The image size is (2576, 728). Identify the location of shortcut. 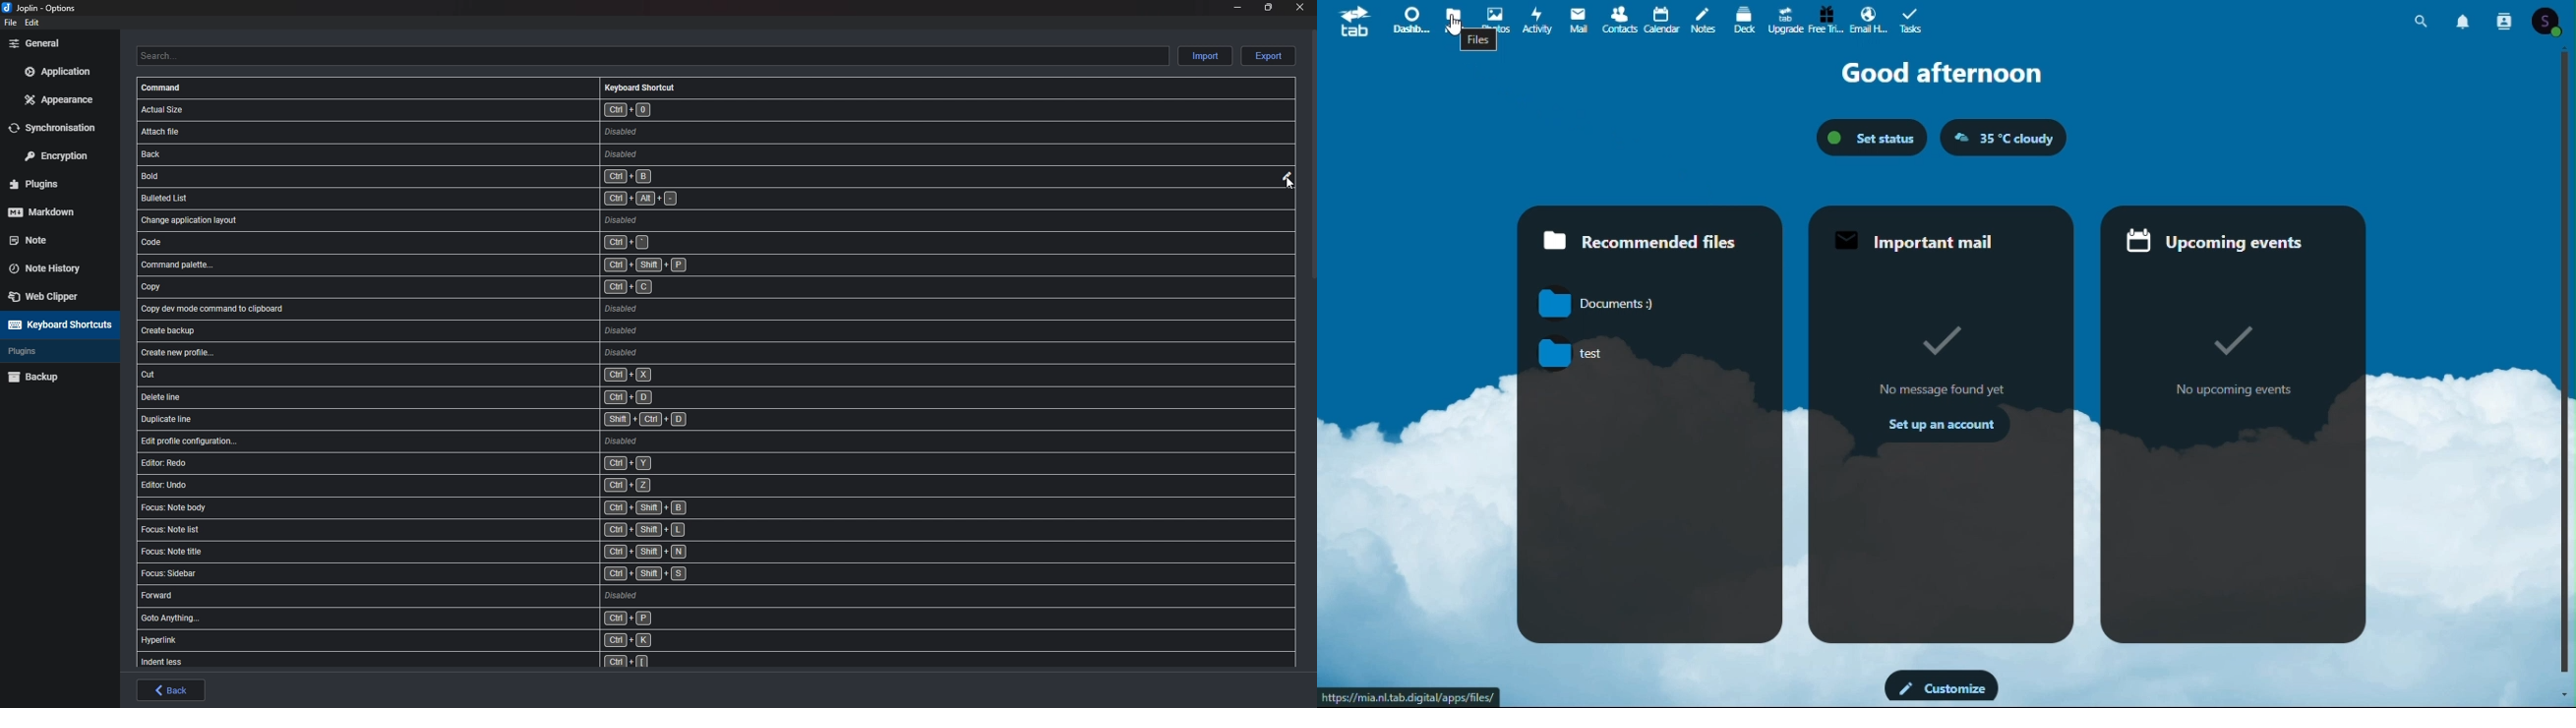
(468, 351).